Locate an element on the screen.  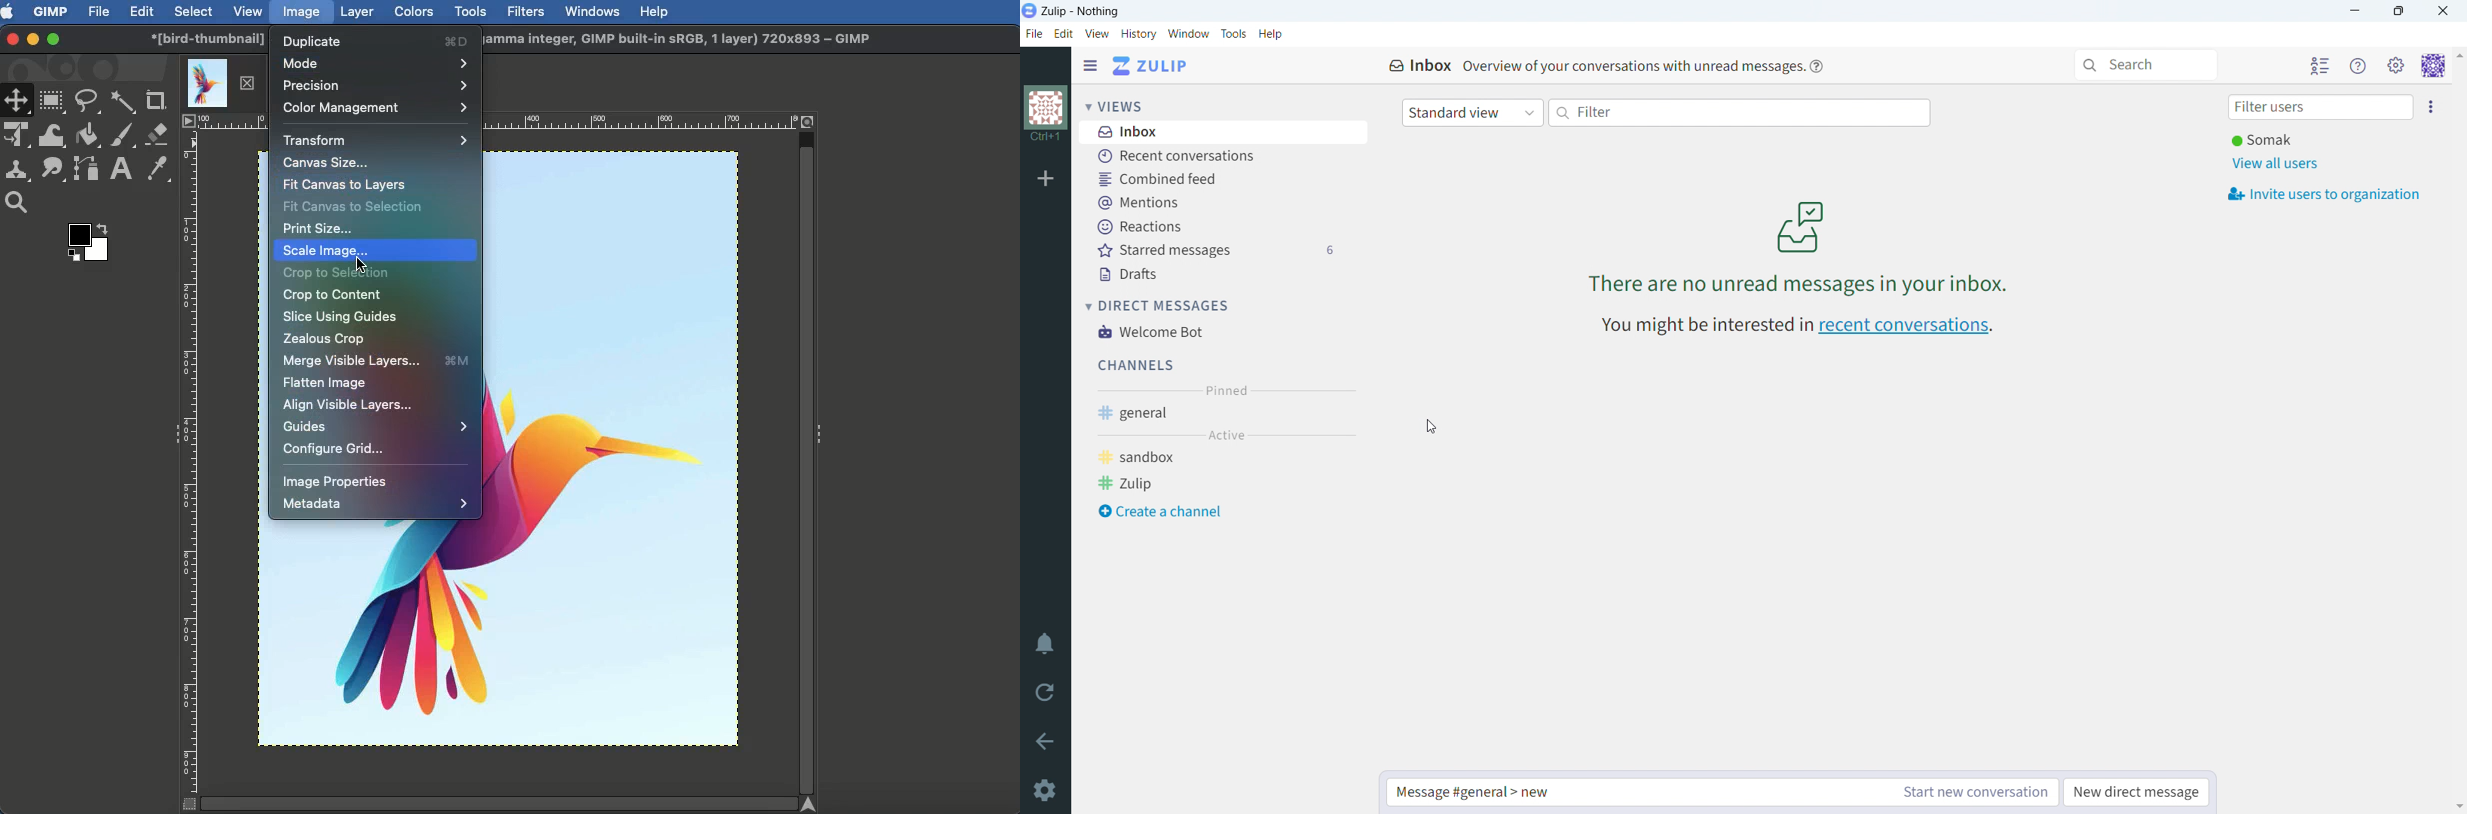
tools is located at coordinates (1233, 34).